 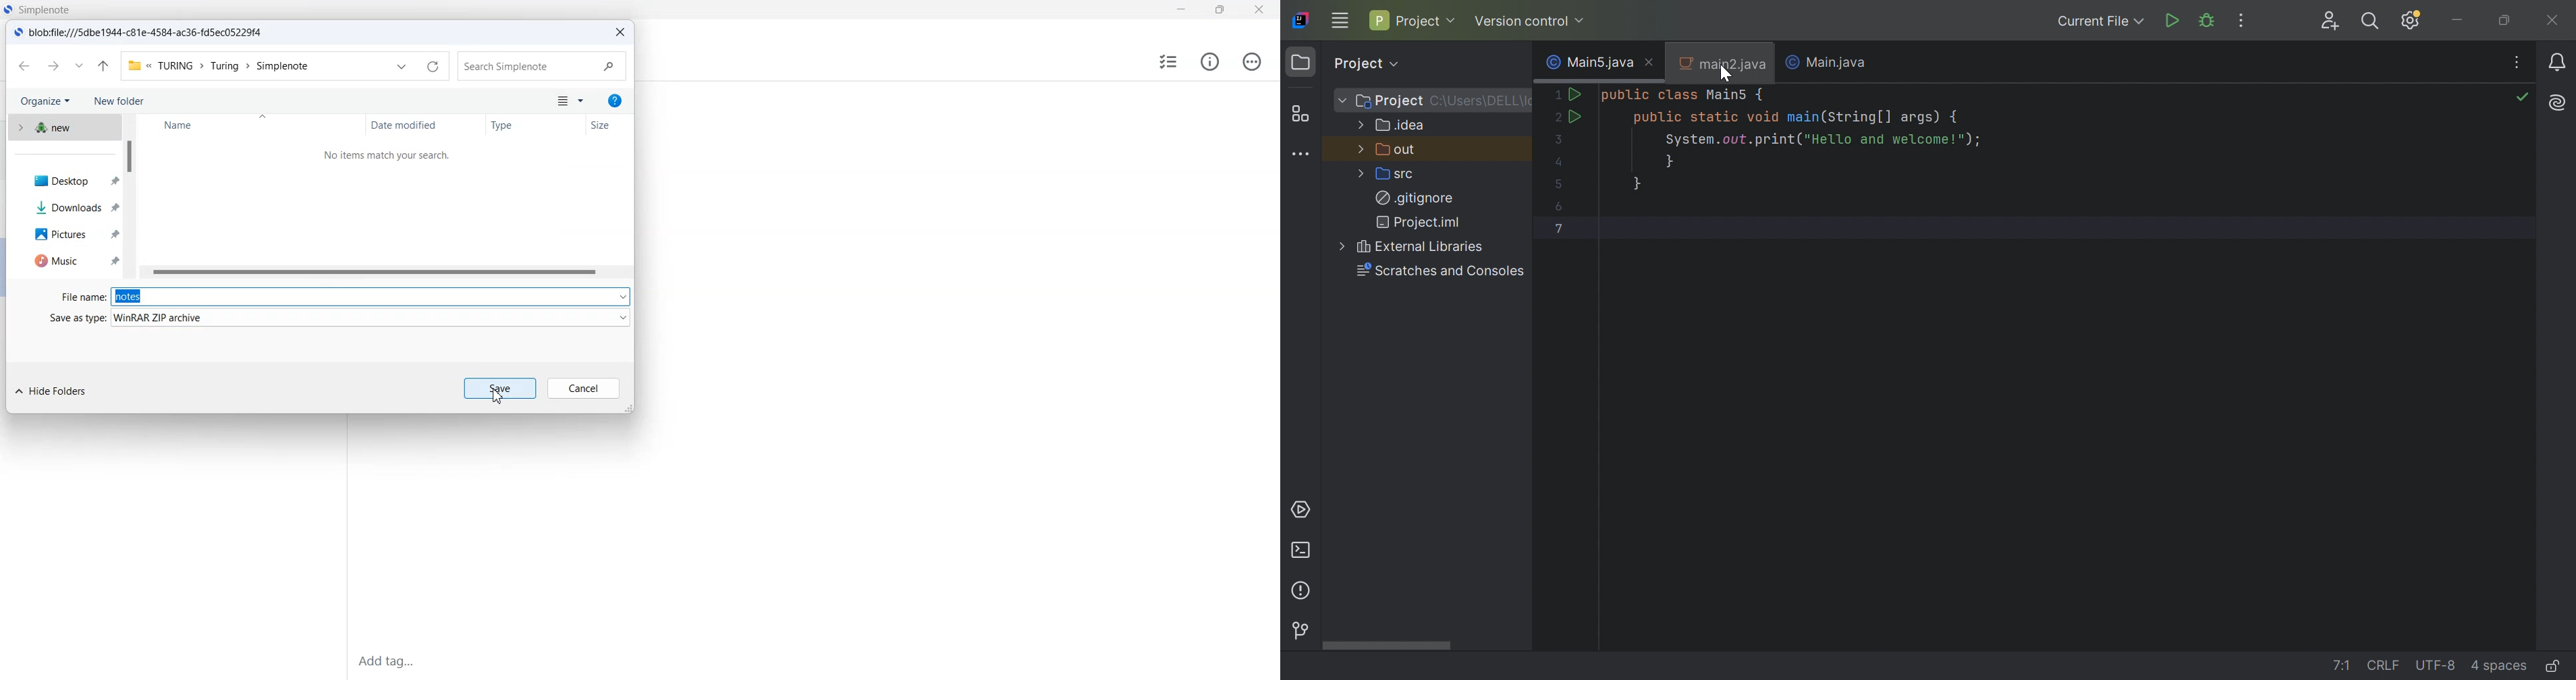 What do you see at coordinates (1577, 117) in the screenshot?
I see `Run` at bounding box center [1577, 117].